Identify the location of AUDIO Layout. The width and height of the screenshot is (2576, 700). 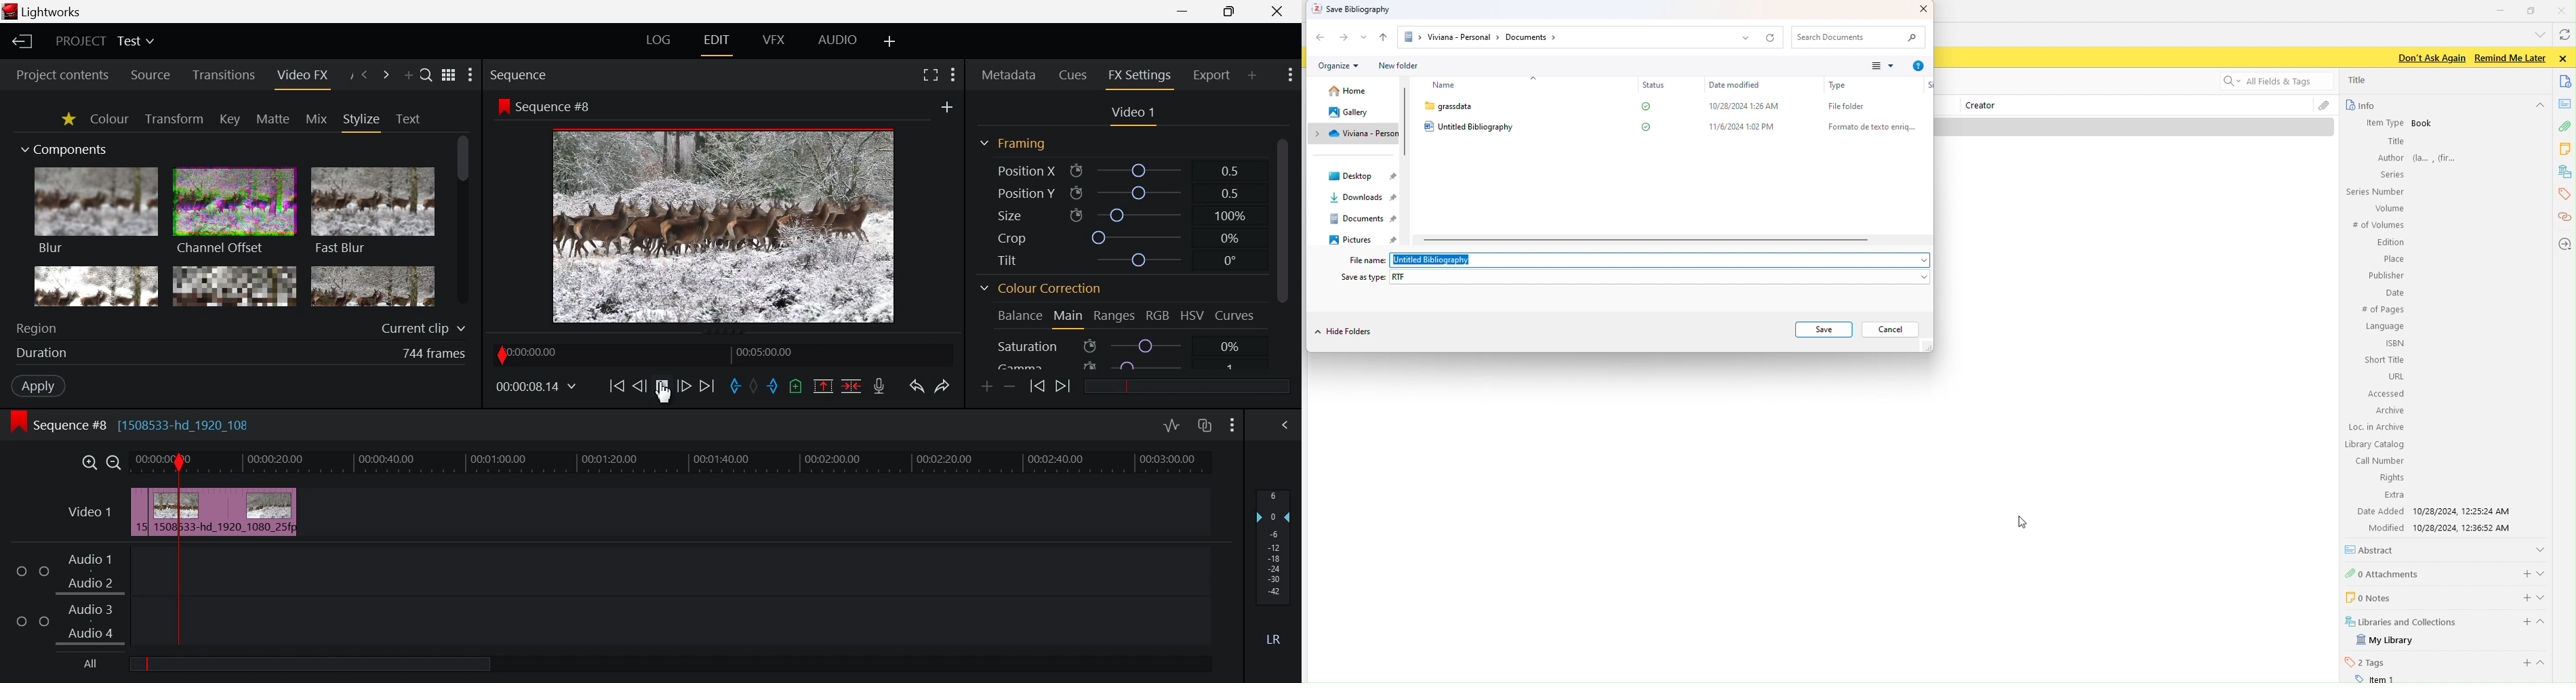
(837, 40).